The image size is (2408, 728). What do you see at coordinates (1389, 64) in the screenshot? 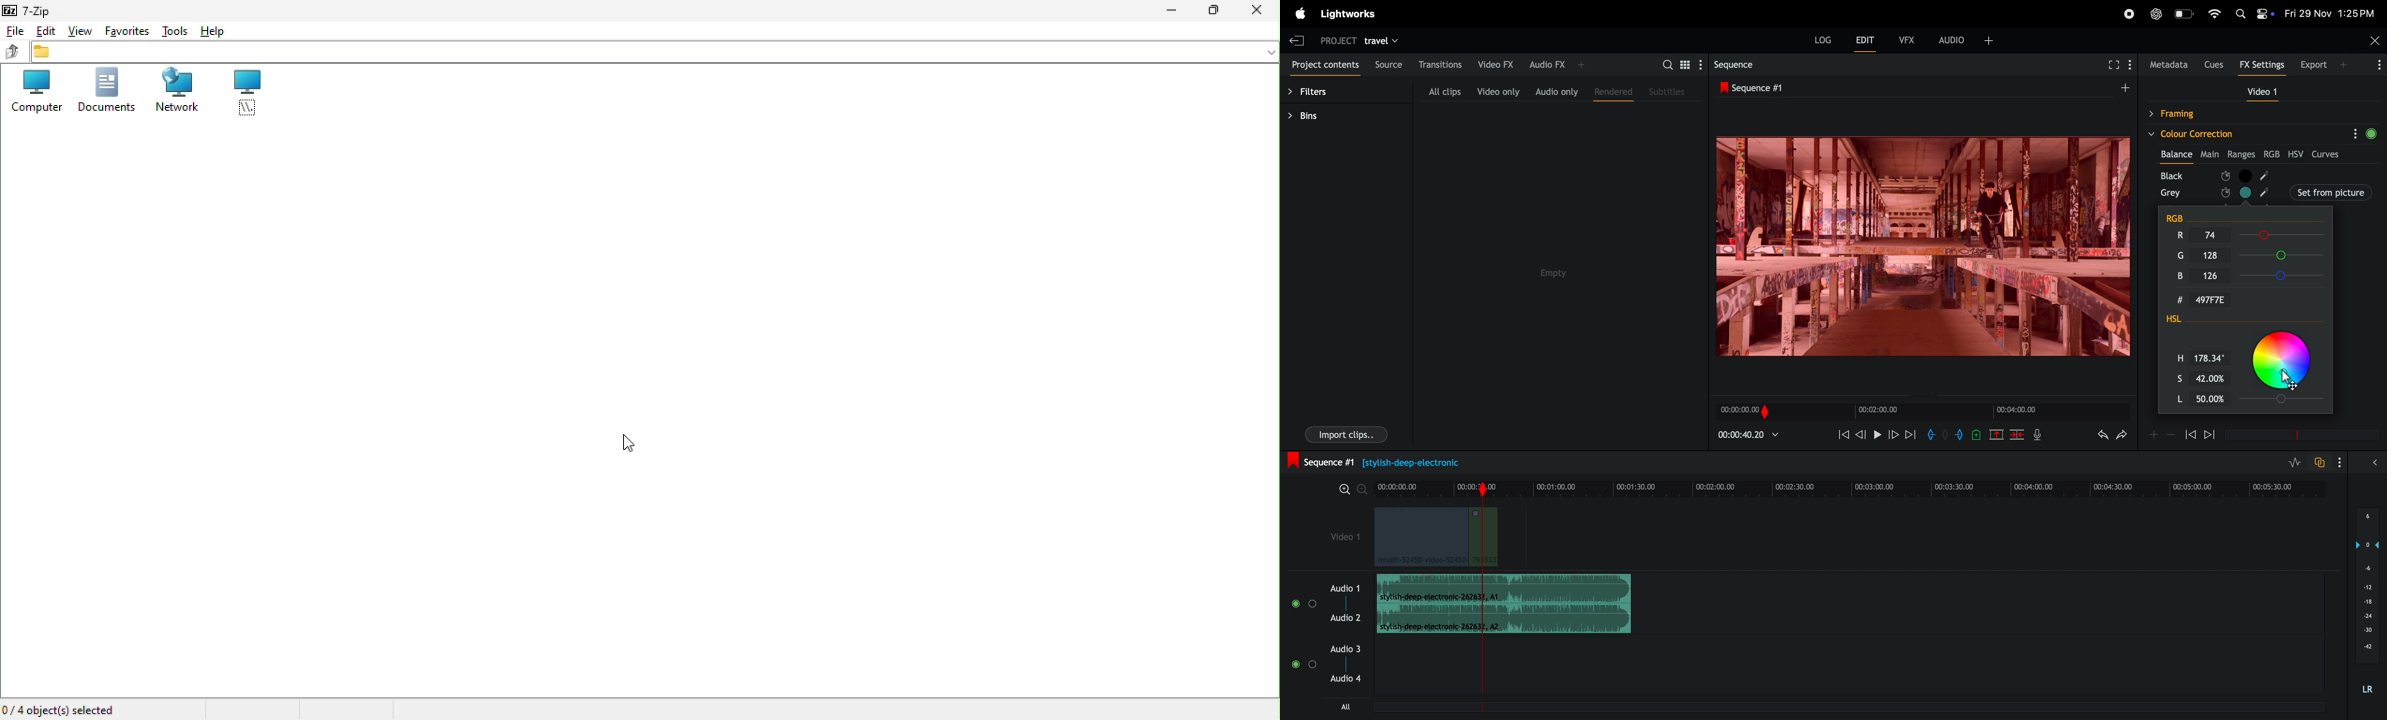
I see `source` at bounding box center [1389, 64].